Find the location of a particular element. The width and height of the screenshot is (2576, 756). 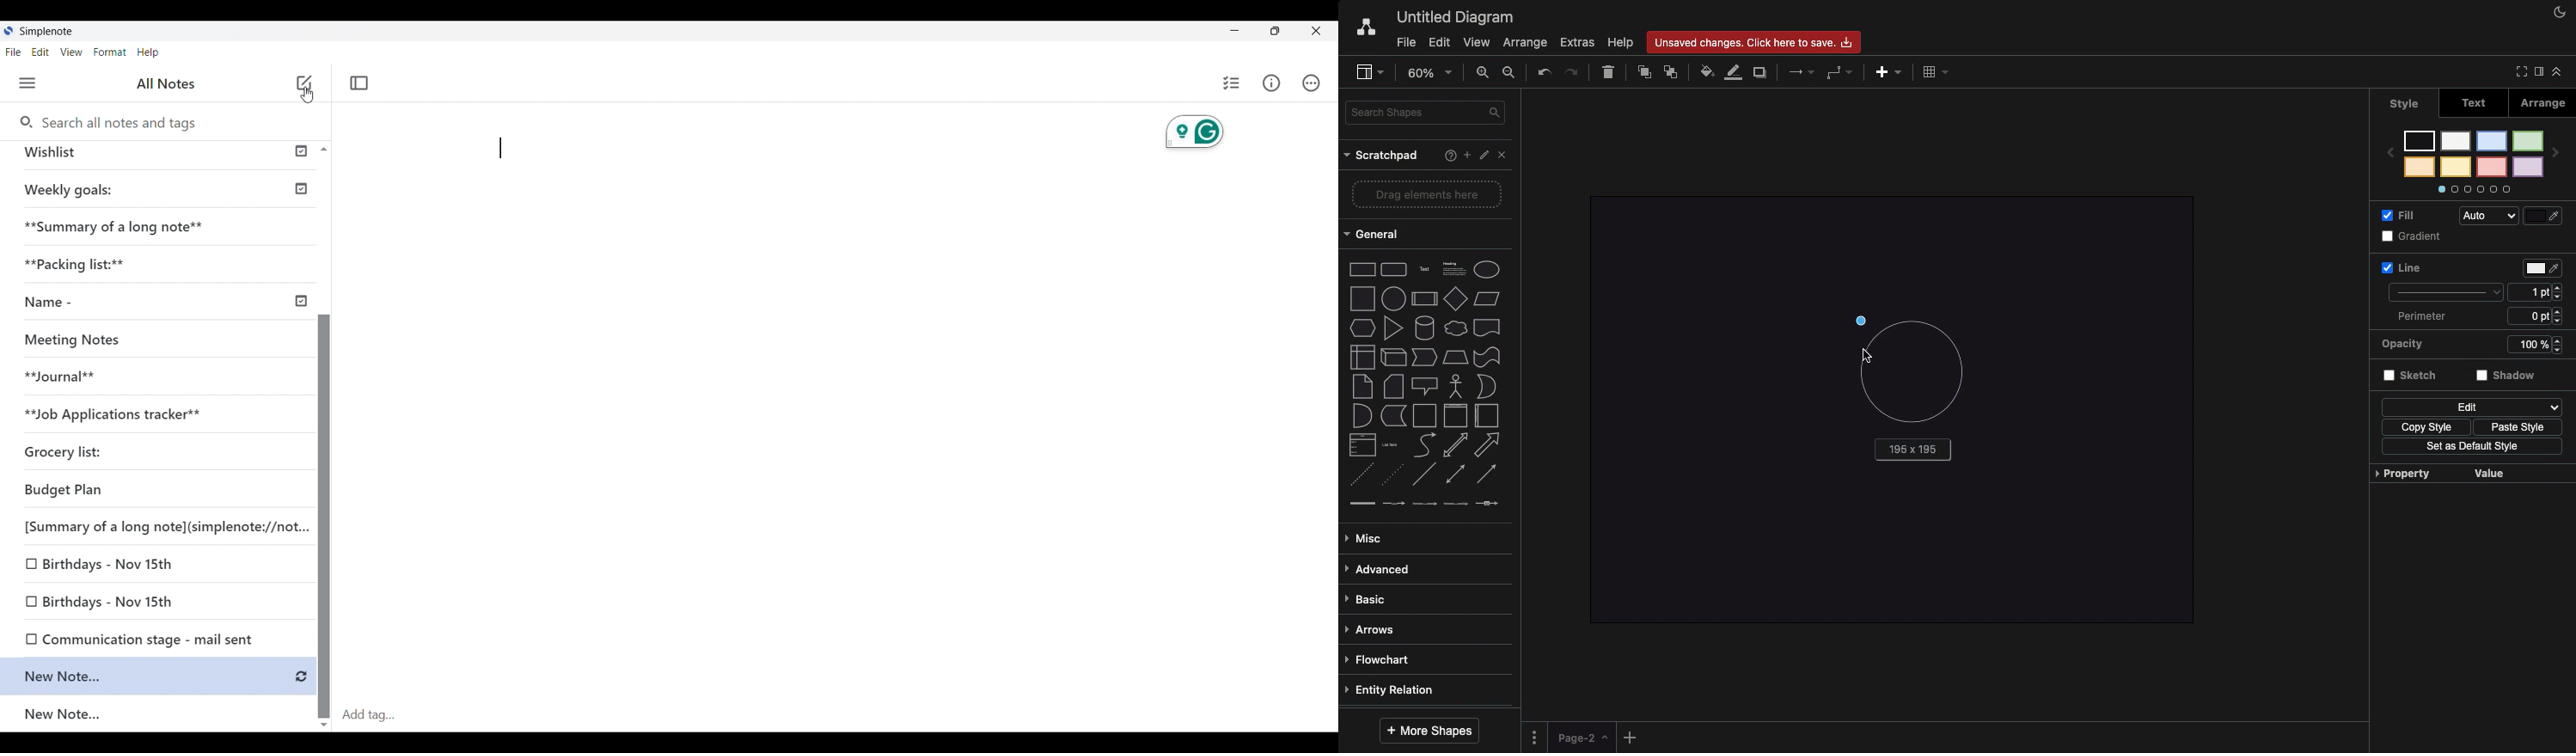

Software name is located at coordinates (46, 31).